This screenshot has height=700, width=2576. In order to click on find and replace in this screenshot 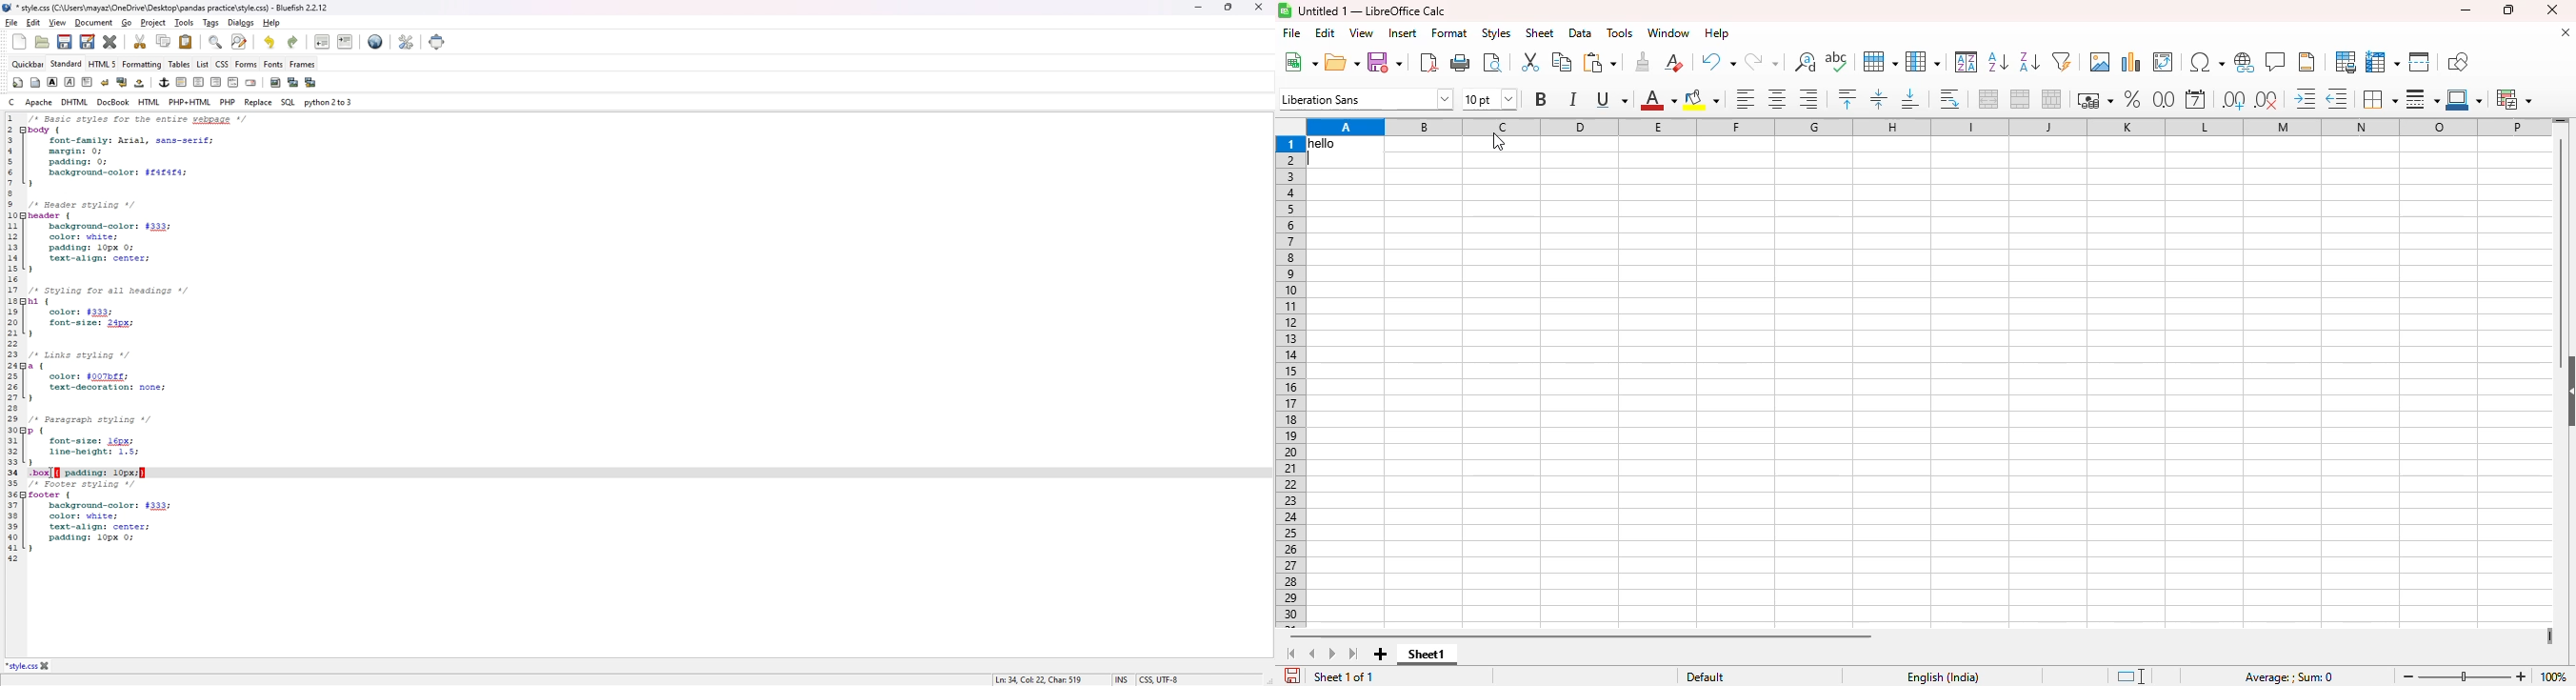, I will do `click(1806, 62)`.